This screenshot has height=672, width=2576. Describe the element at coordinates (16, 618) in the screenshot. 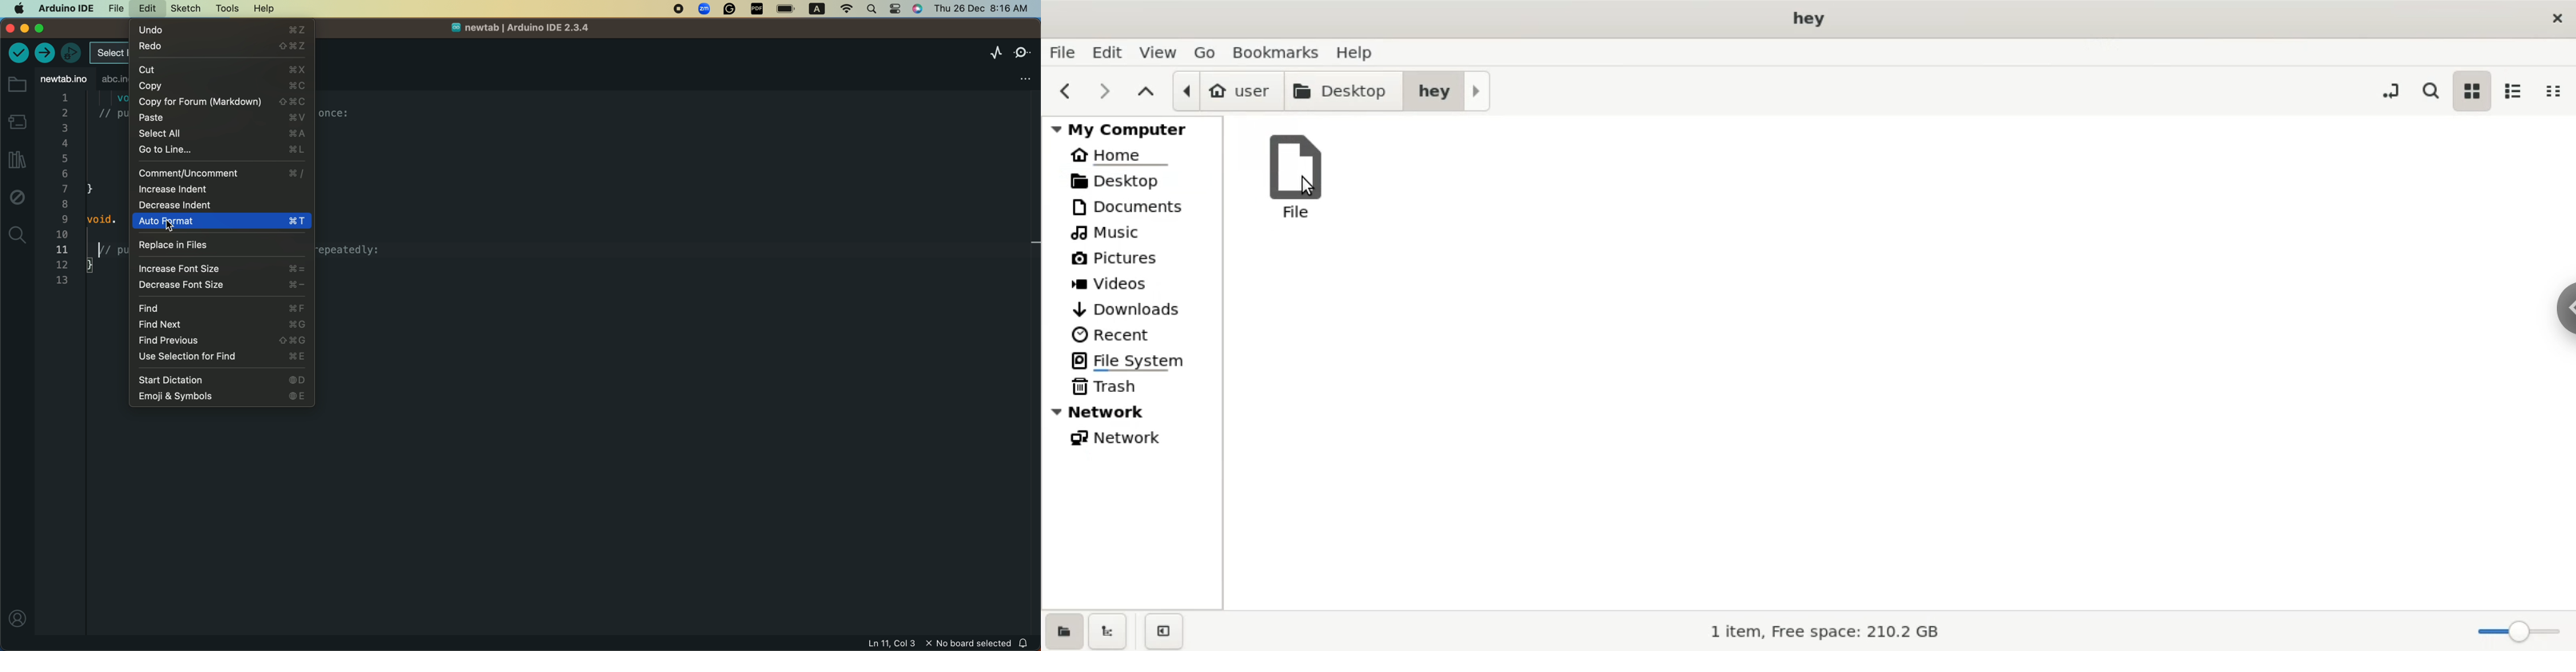

I see `profile` at that location.